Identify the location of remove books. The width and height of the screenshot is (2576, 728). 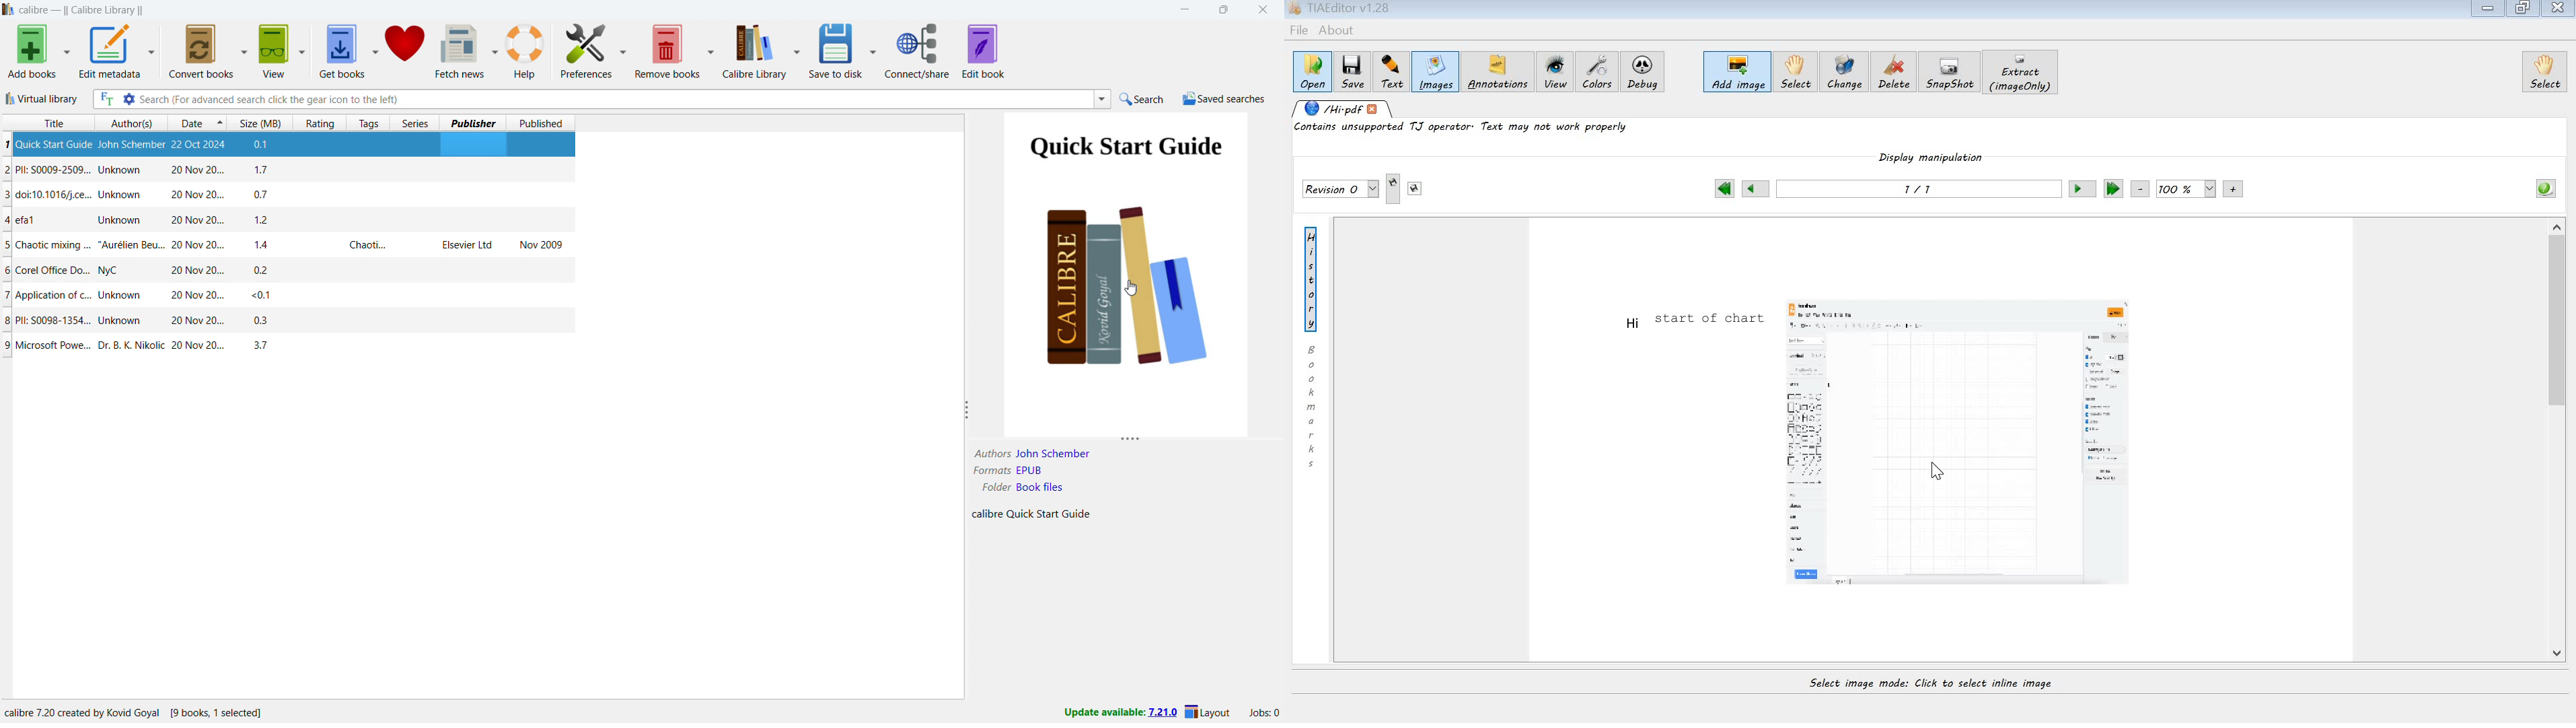
(668, 50).